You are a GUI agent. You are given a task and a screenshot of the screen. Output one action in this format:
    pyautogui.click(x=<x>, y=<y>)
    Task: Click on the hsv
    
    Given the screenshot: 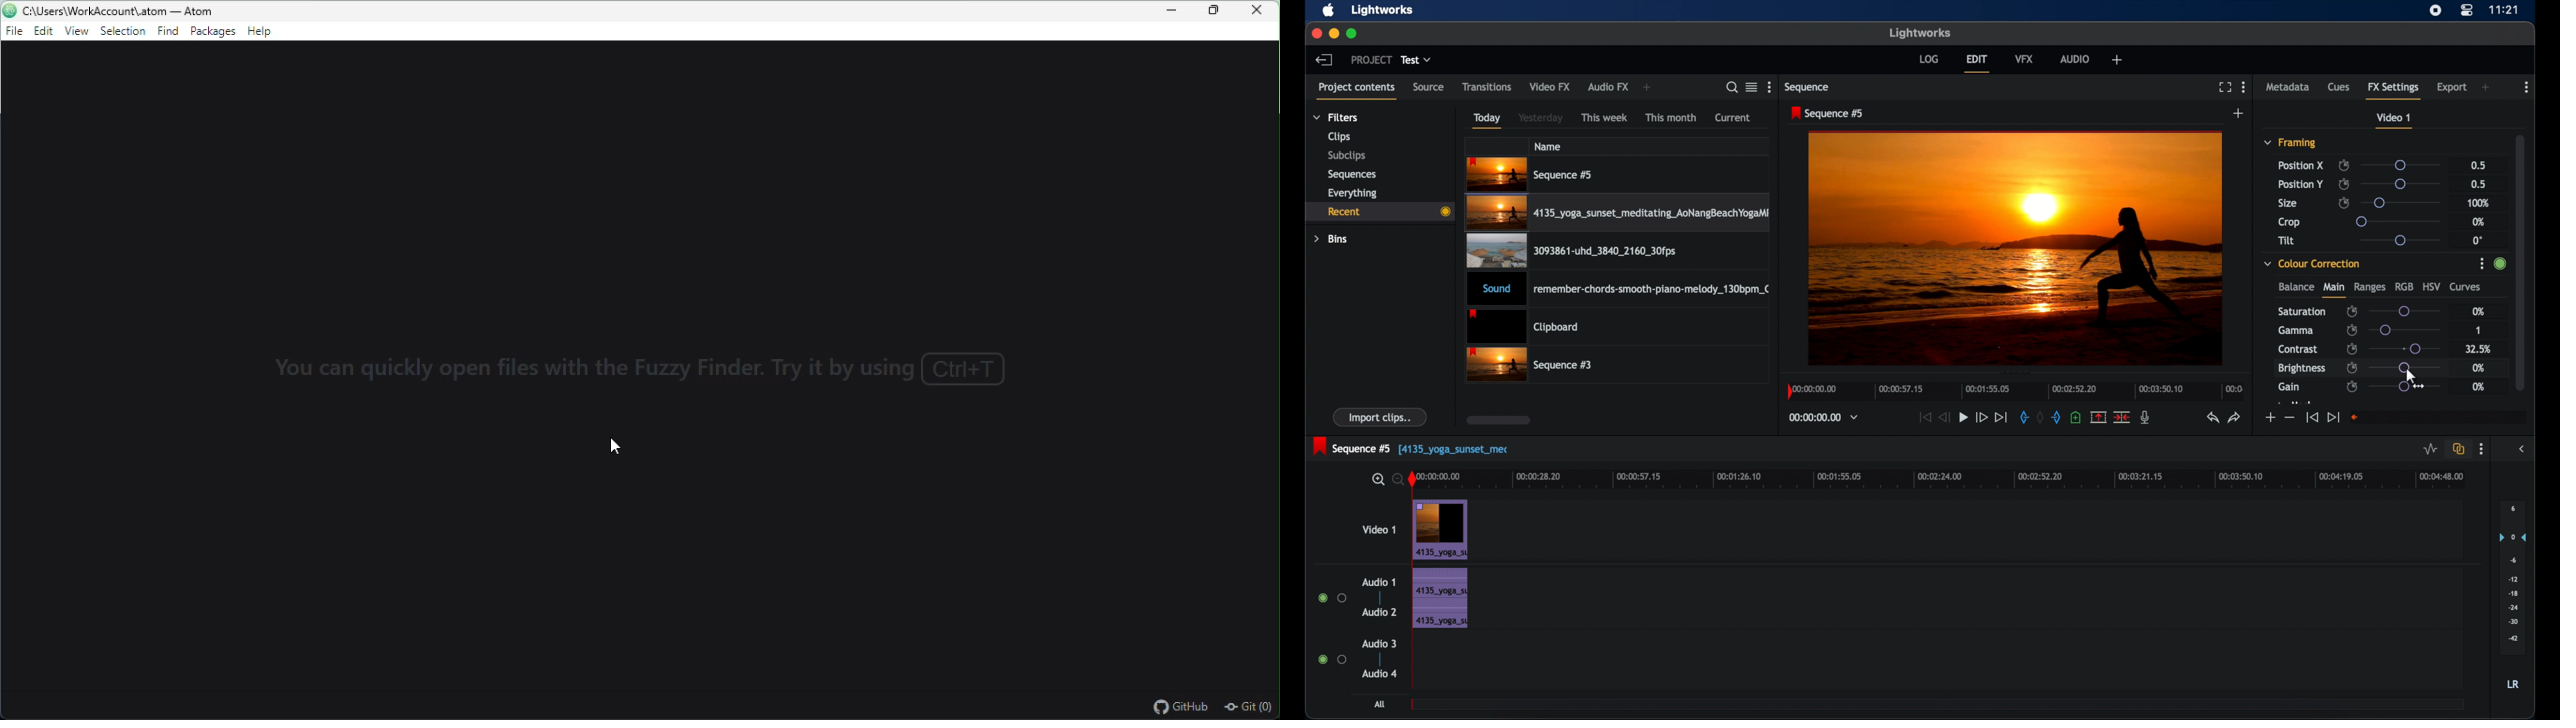 What is the action you would take?
    pyautogui.click(x=2432, y=285)
    